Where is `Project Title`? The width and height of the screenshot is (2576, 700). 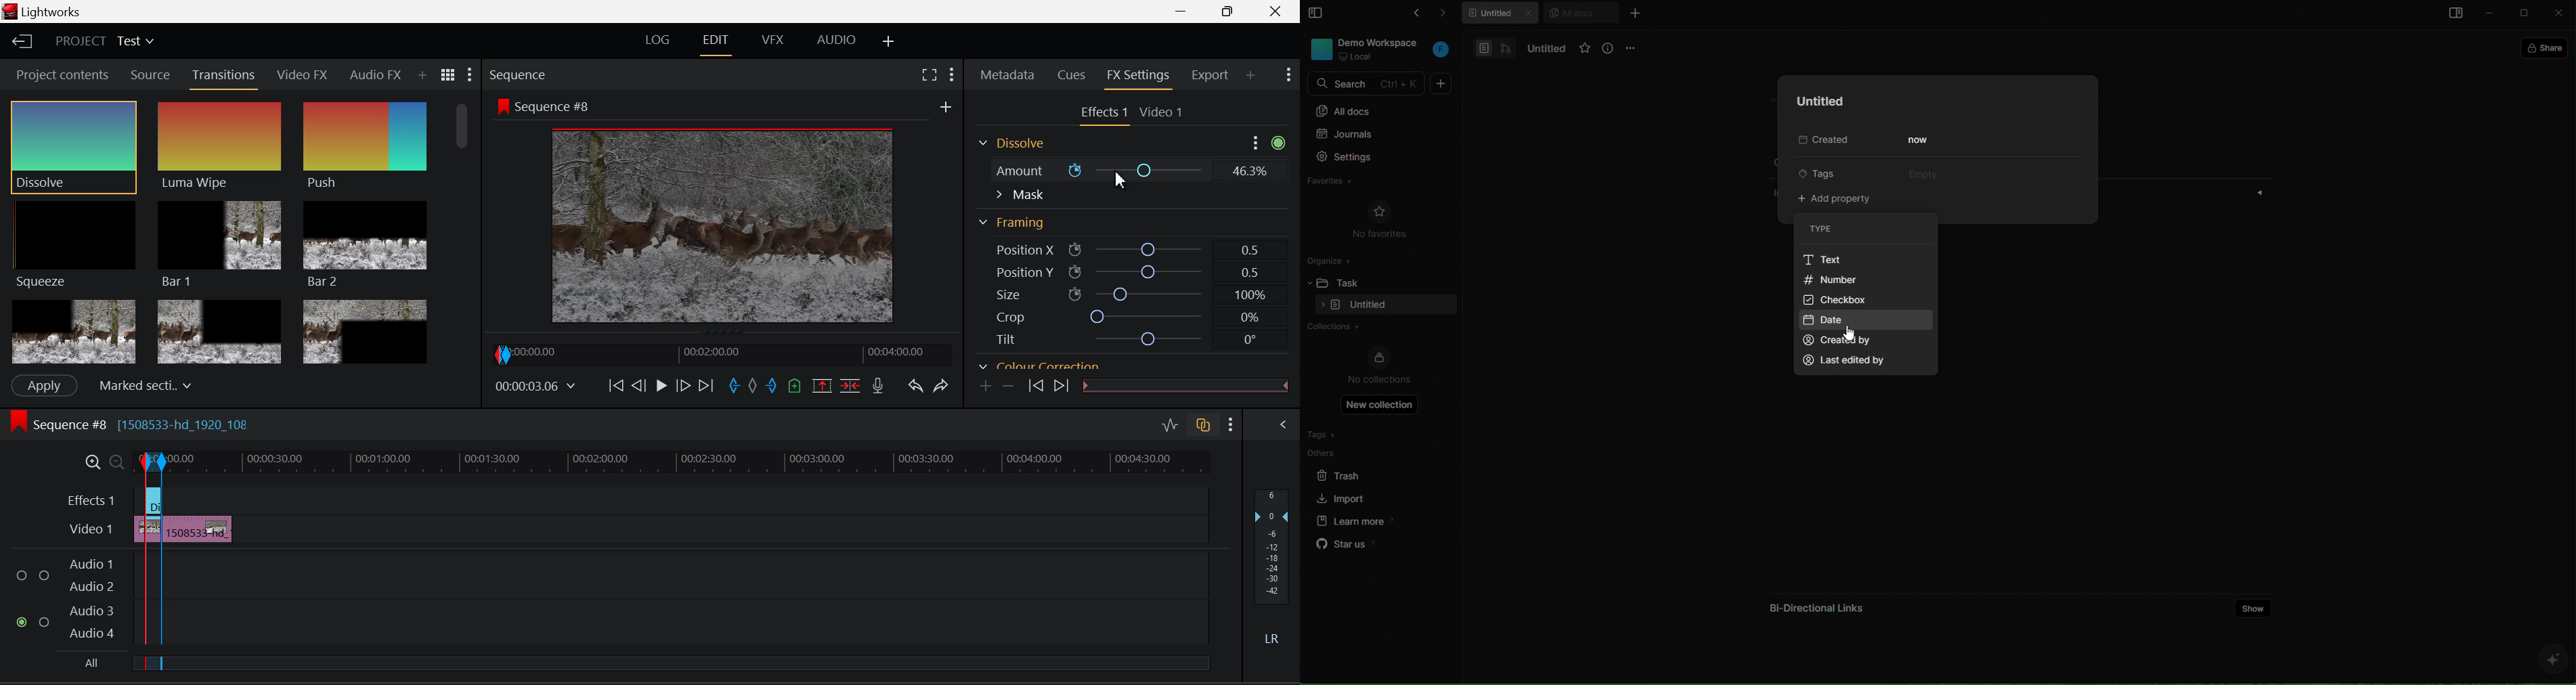
Project Title is located at coordinates (103, 40).